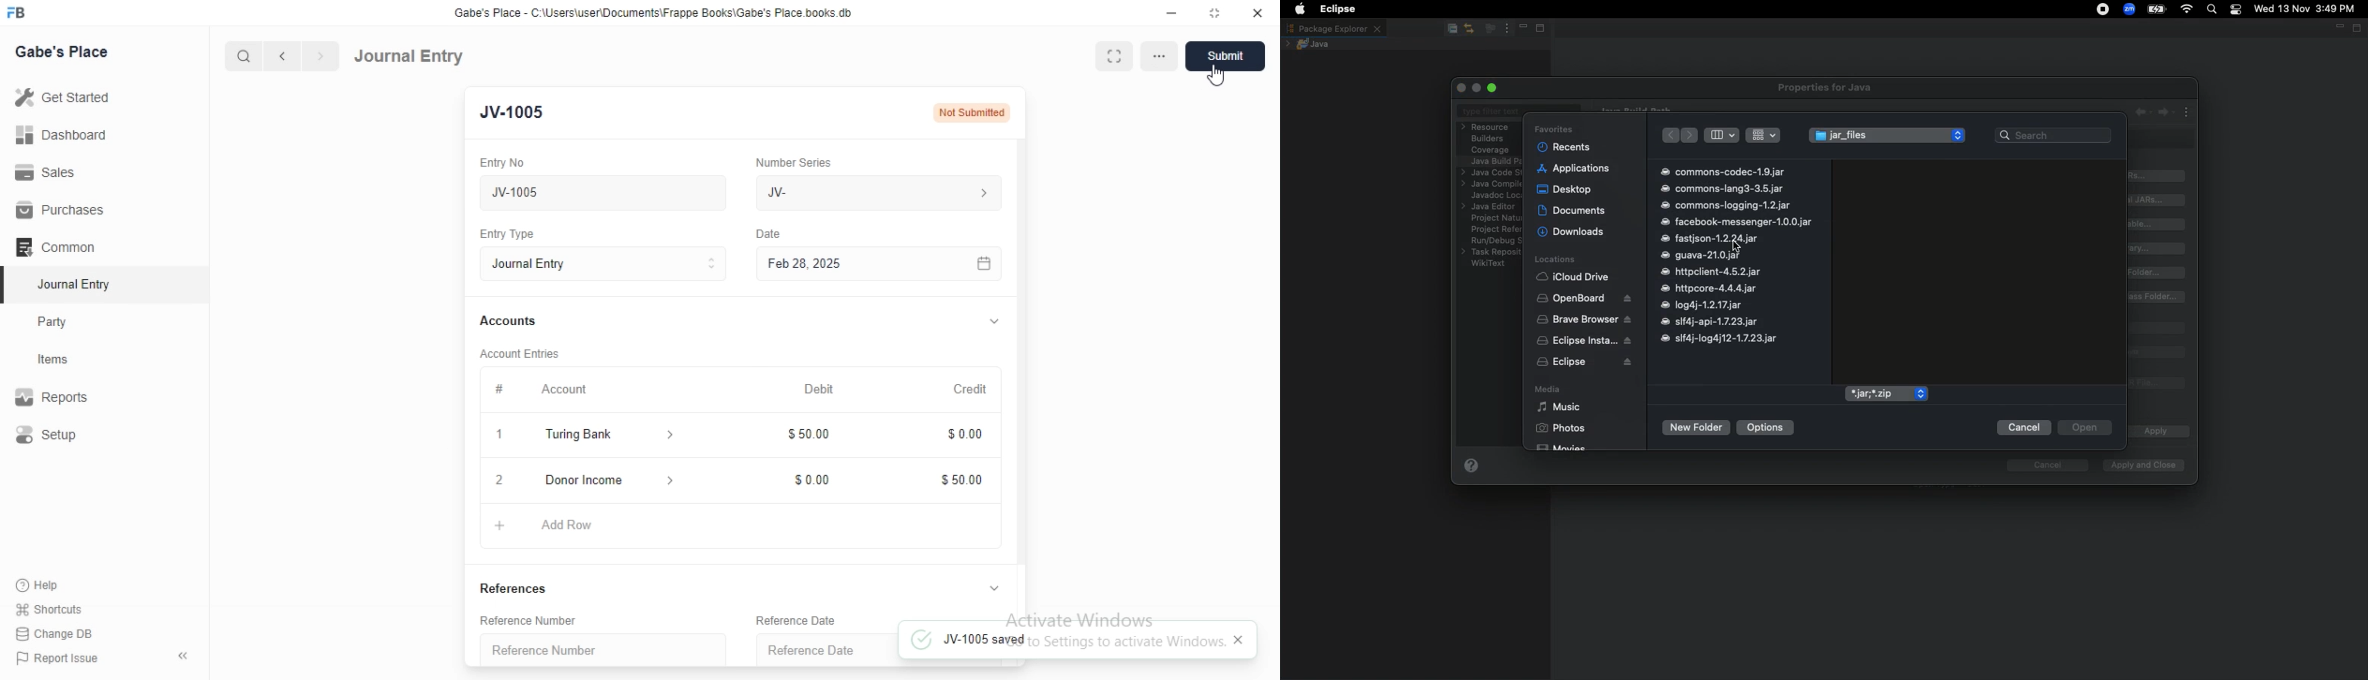 The height and width of the screenshot is (700, 2380). What do you see at coordinates (805, 160) in the screenshot?
I see `‘Number Series` at bounding box center [805, 160].